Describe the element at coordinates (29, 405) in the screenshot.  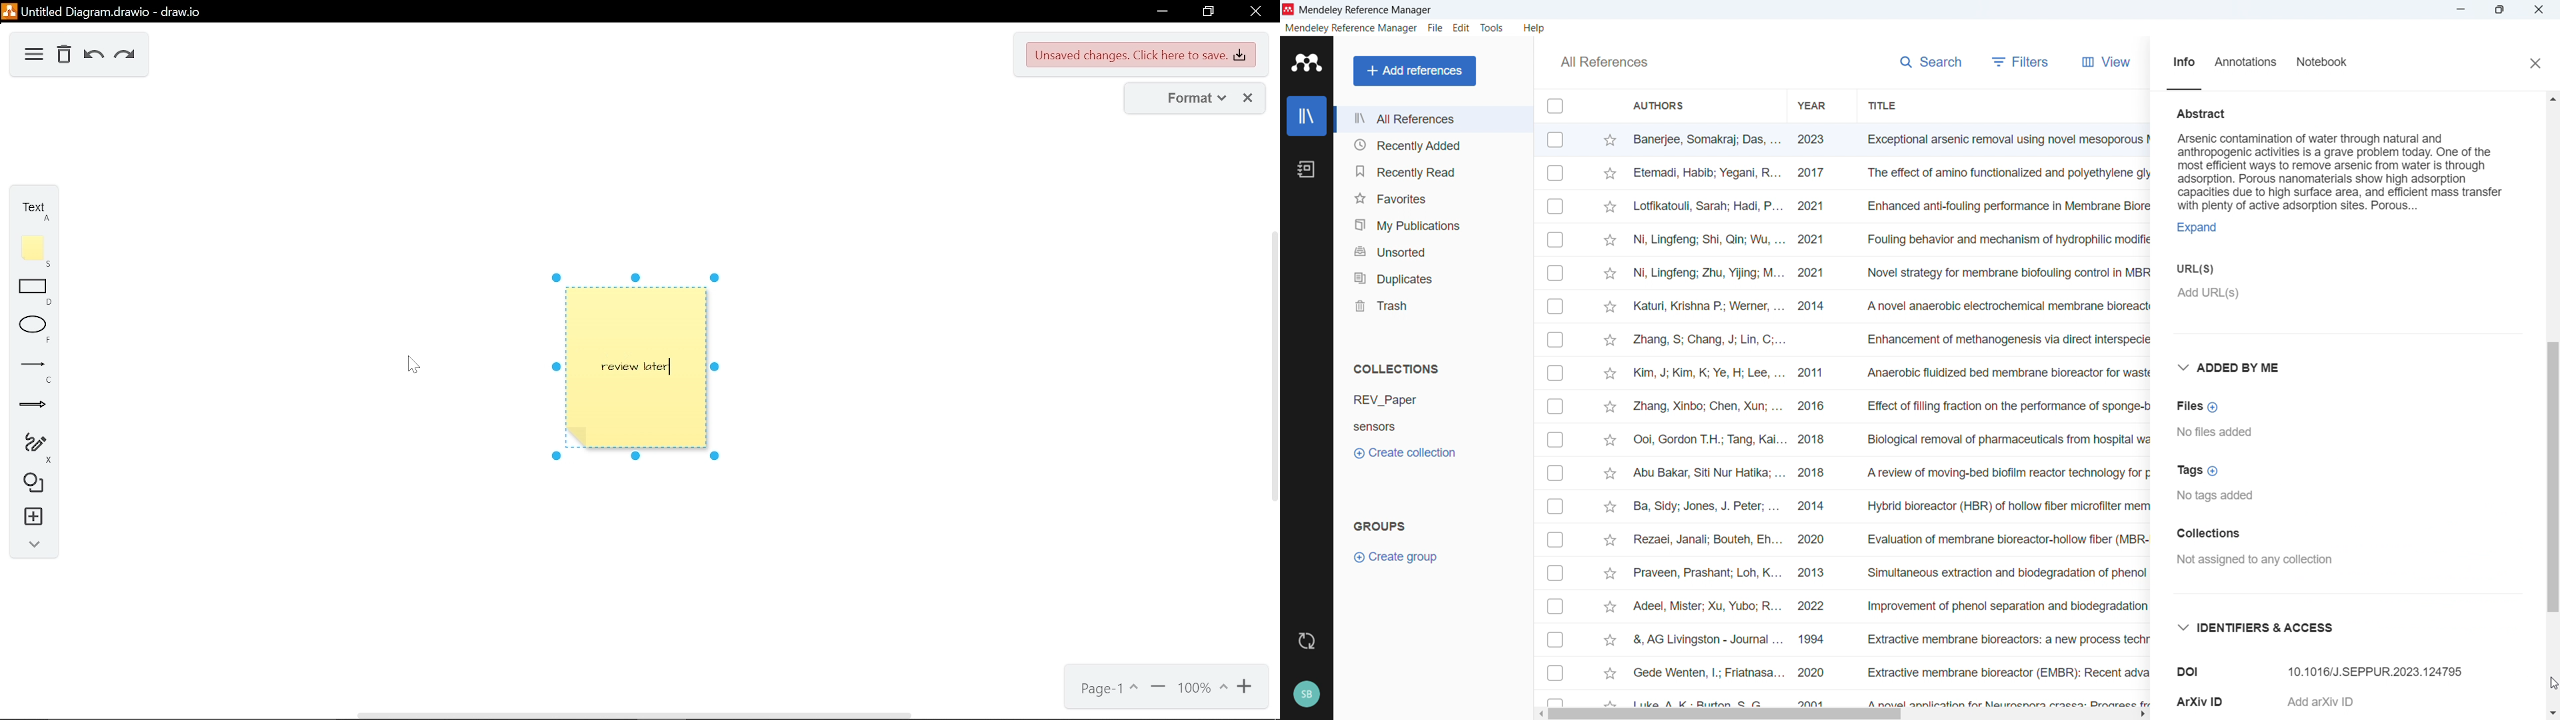
I see `arrows` at that location.